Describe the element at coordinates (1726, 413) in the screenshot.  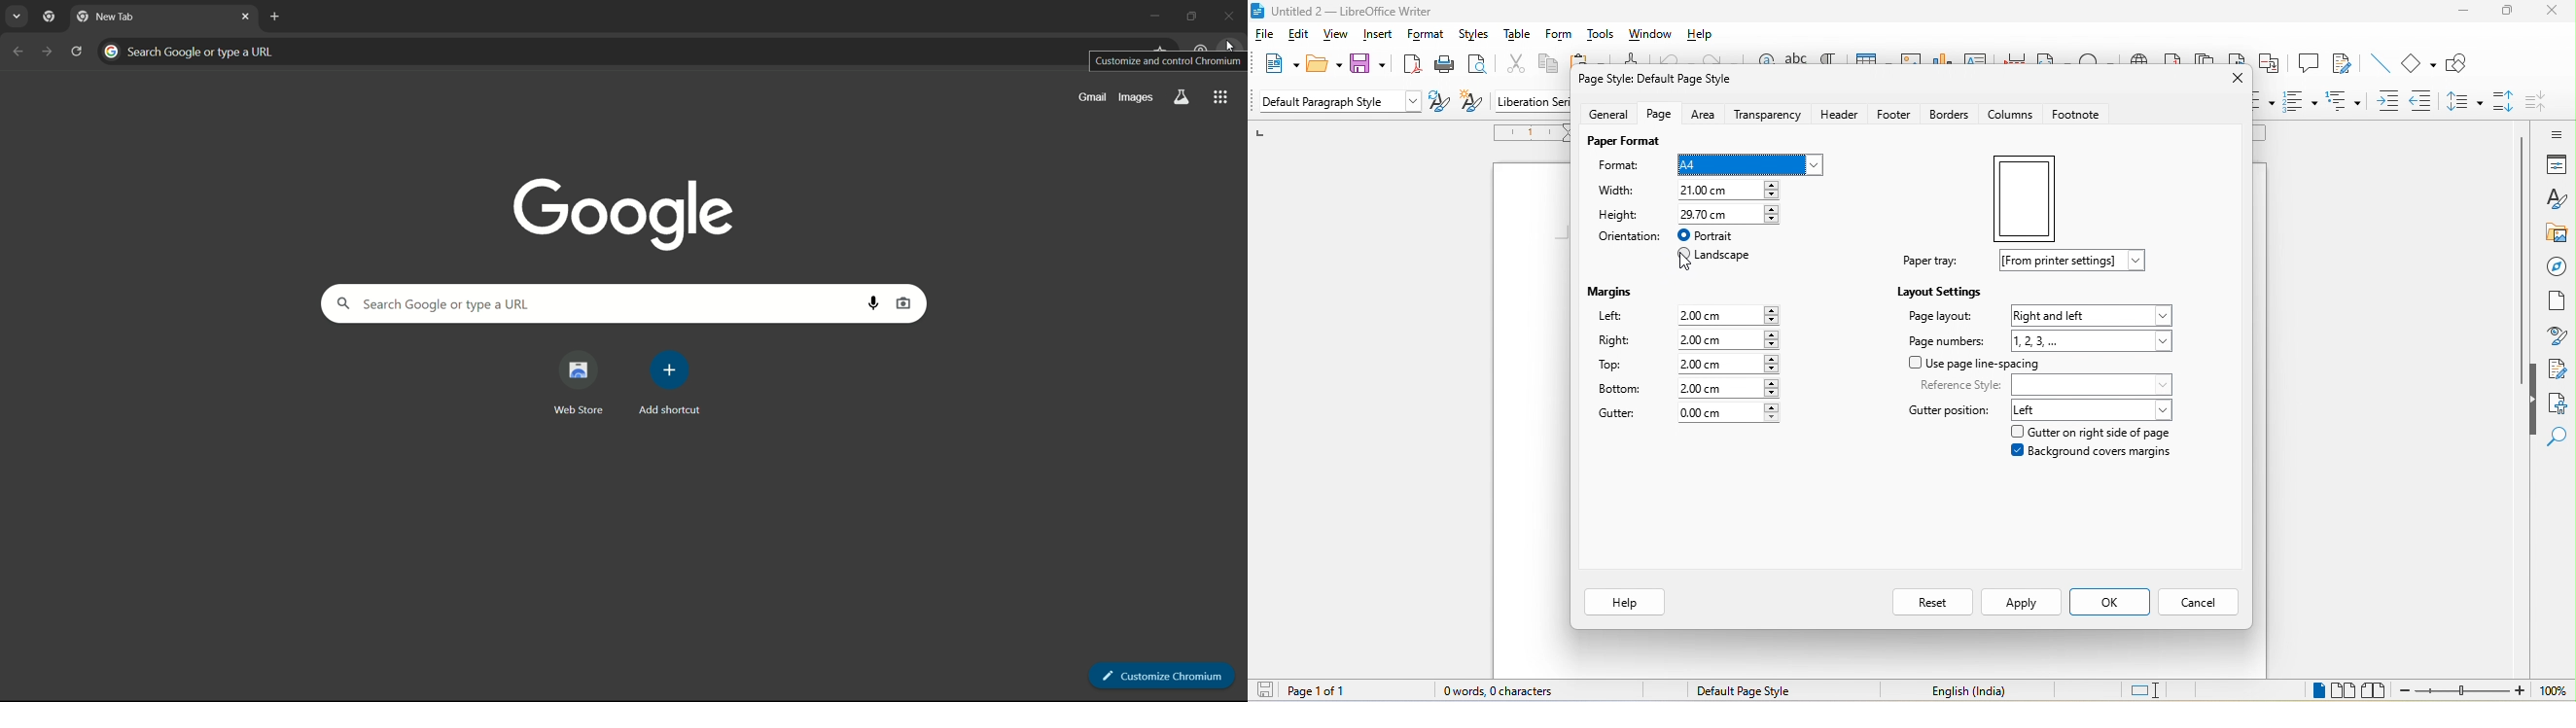
I see `0.00 cm` at that location.